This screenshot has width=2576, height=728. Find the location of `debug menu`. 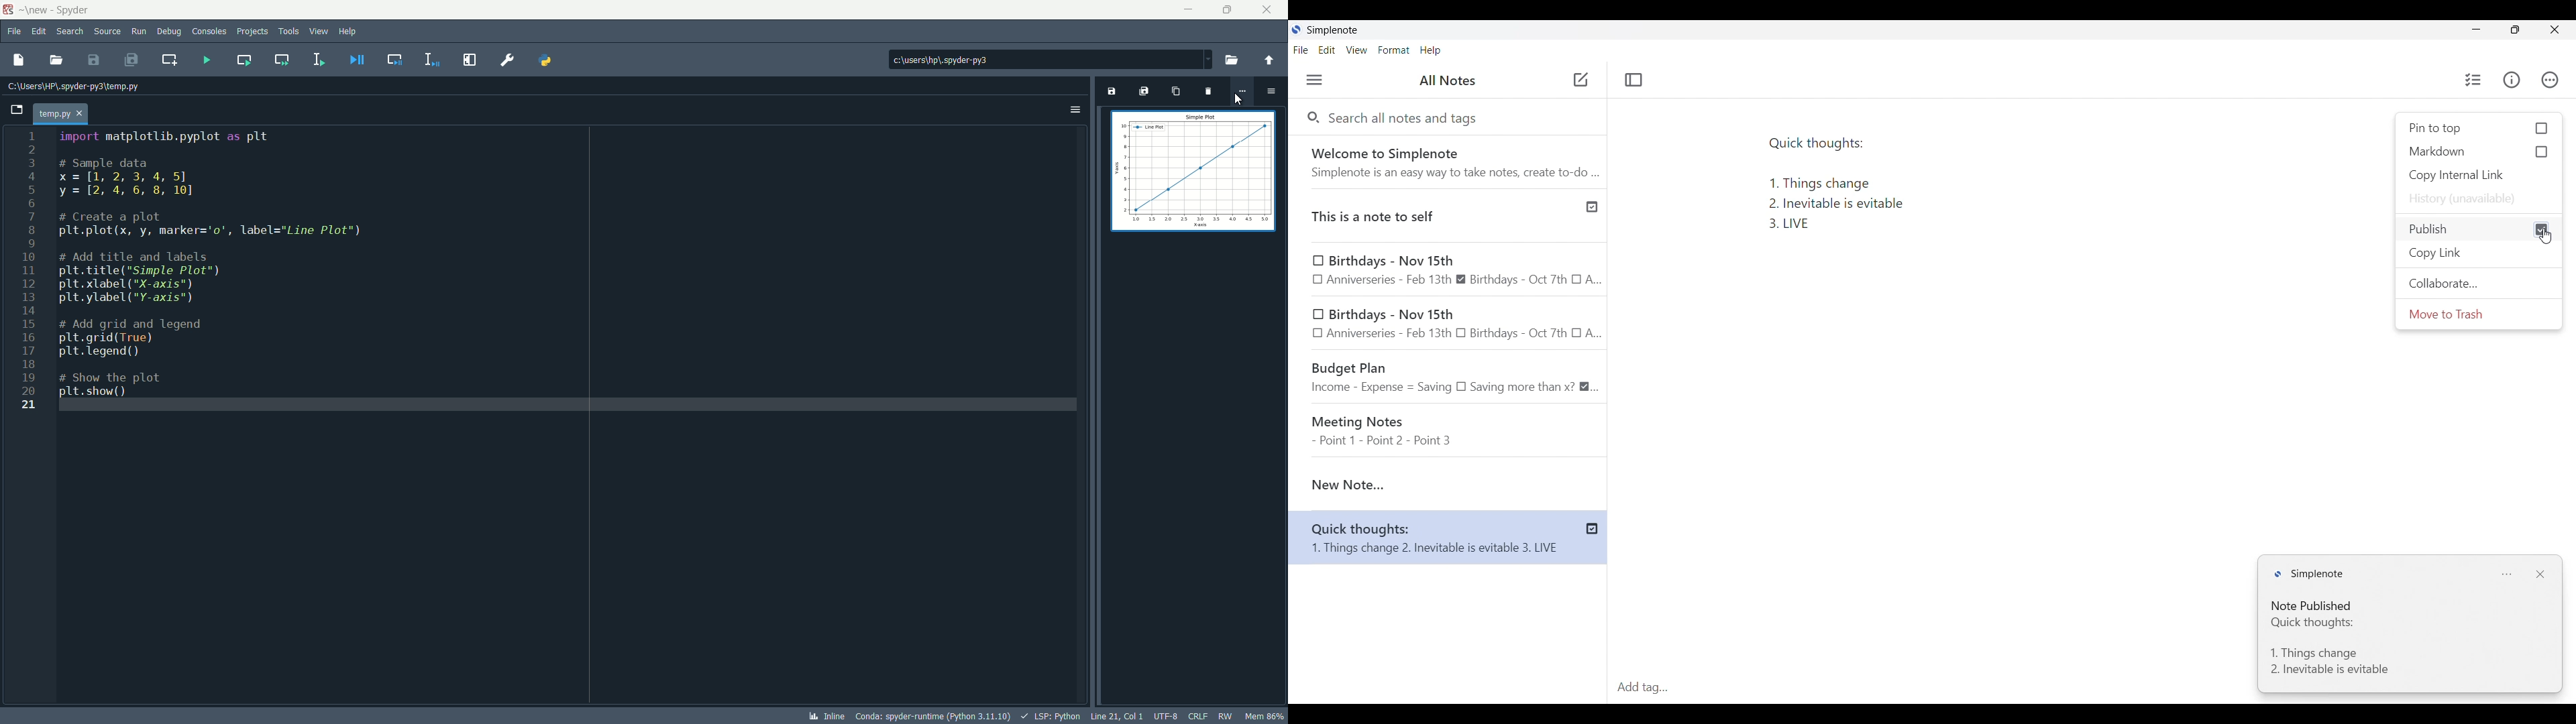

debug menu is located at coordinates (169, 31).